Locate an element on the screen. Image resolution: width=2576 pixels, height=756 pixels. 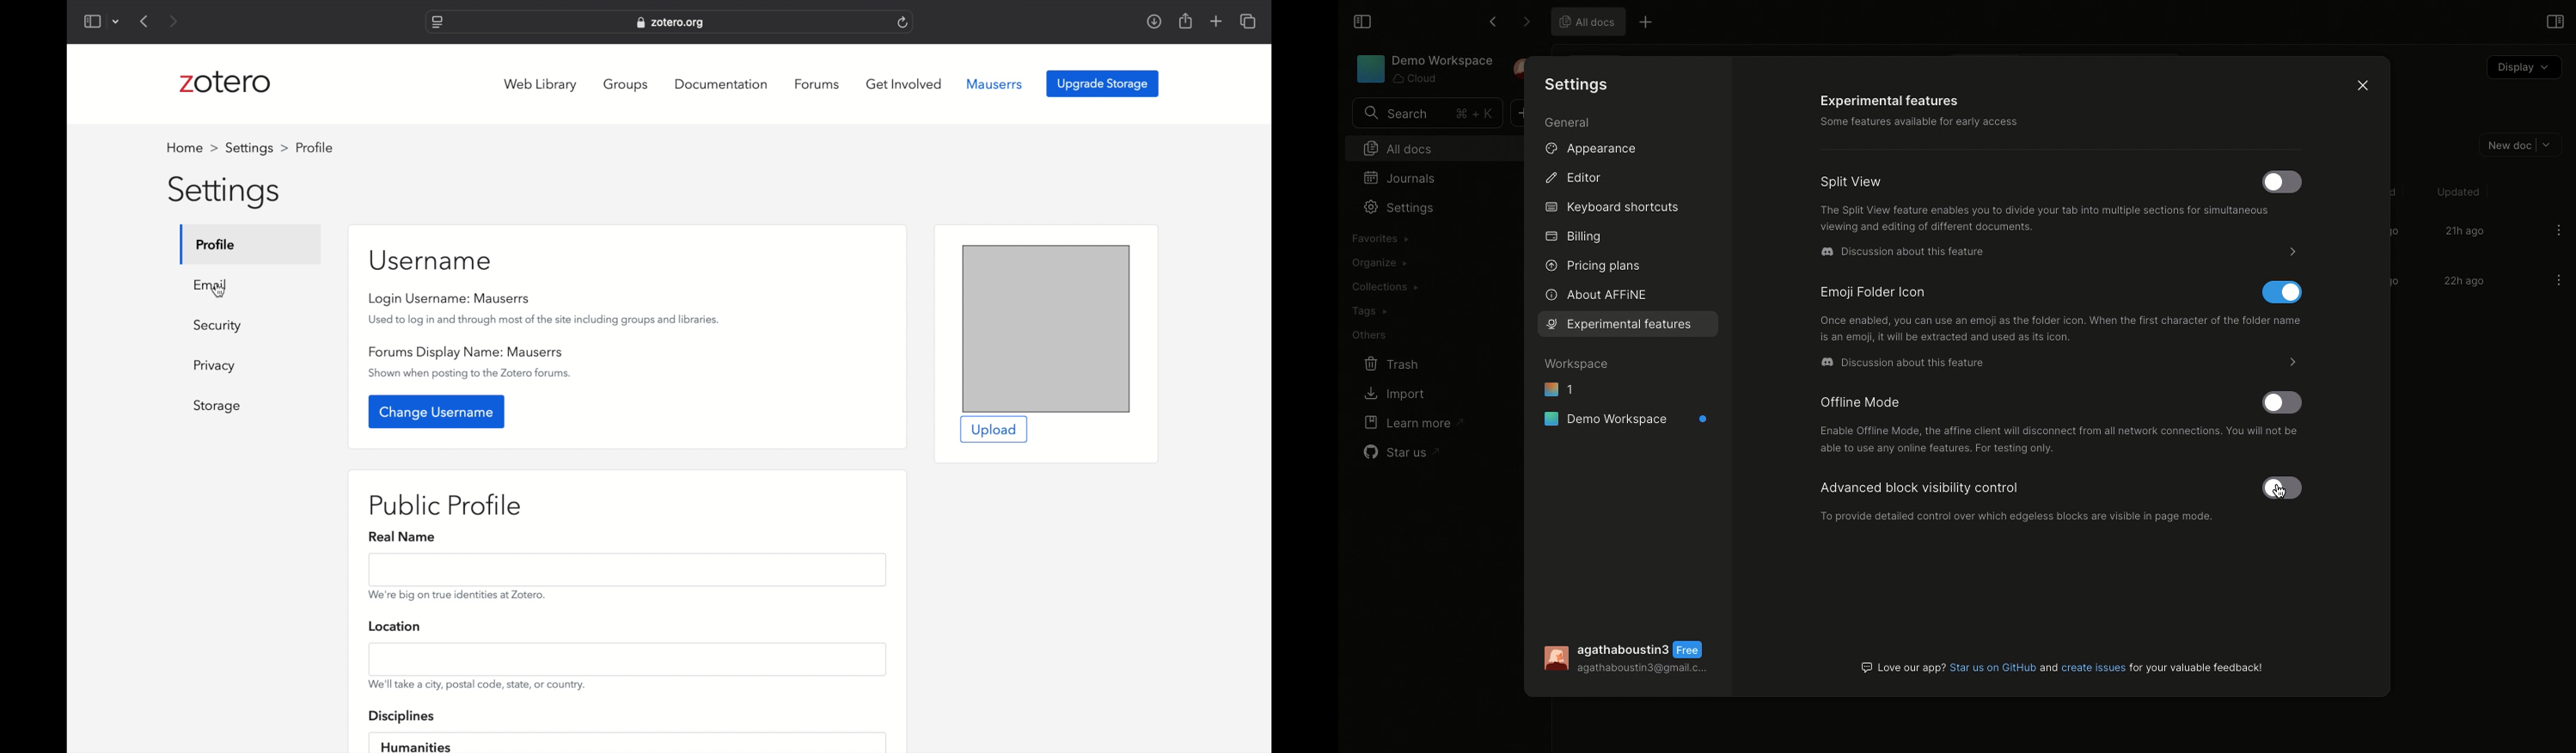
Workspace is located at coordinates (1578, 363).